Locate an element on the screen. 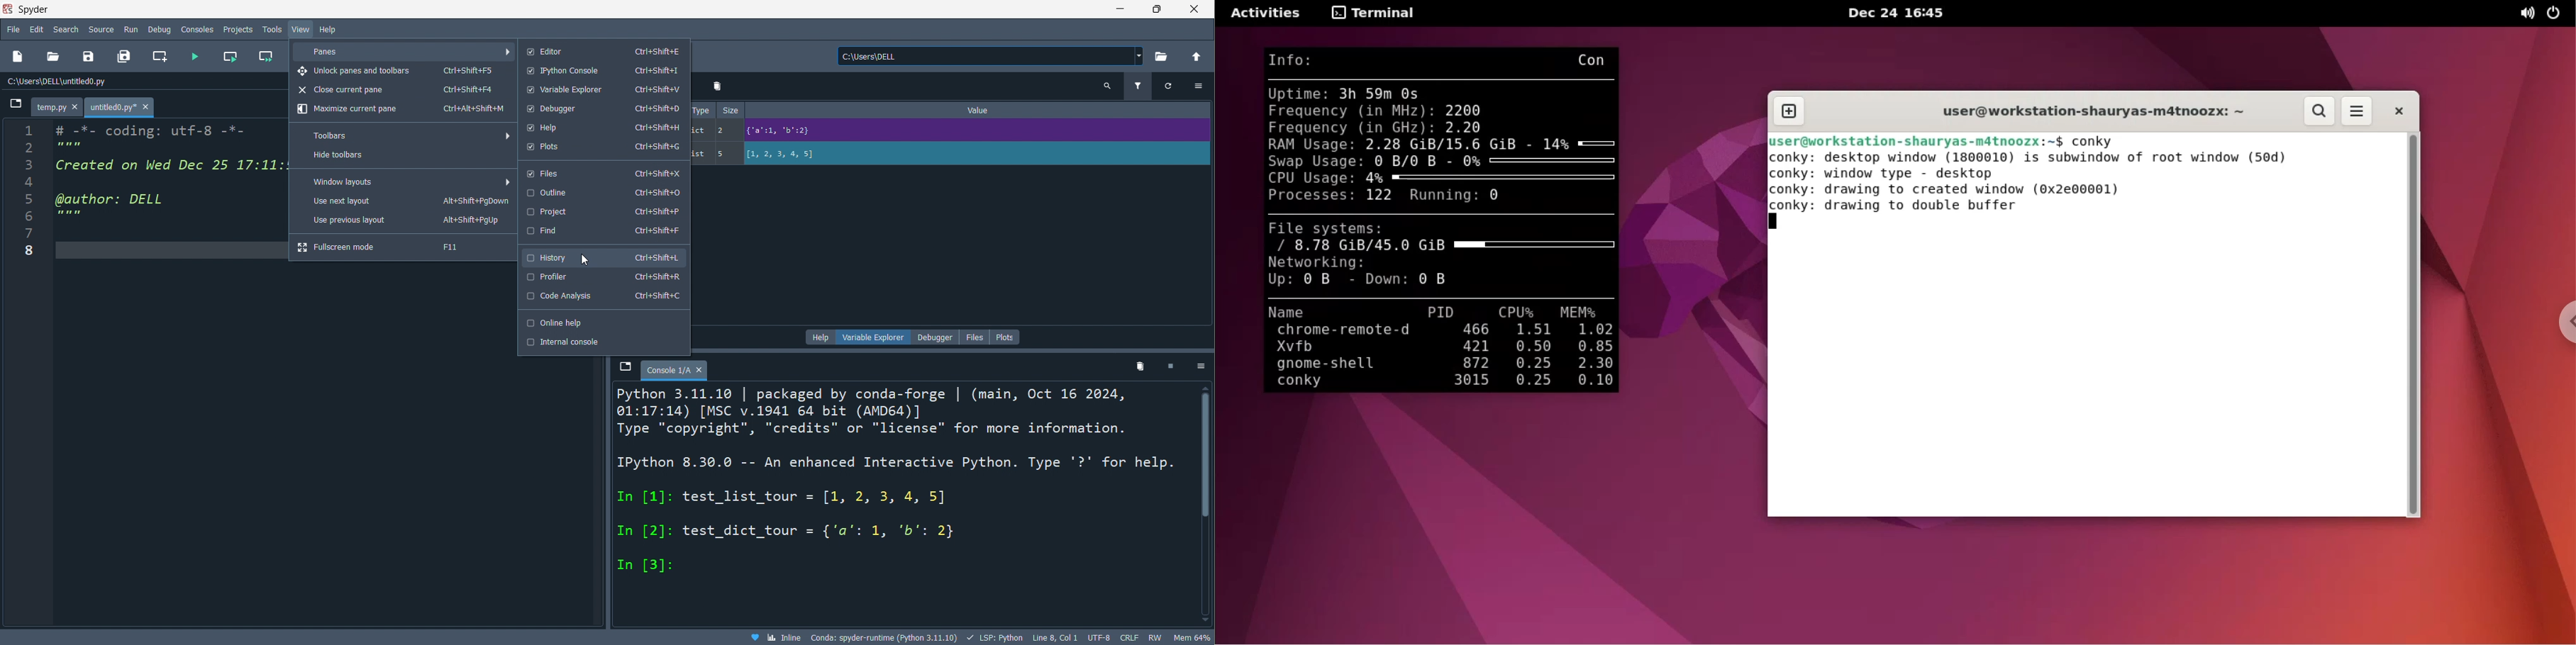  help is located at coordinates (329, 29).